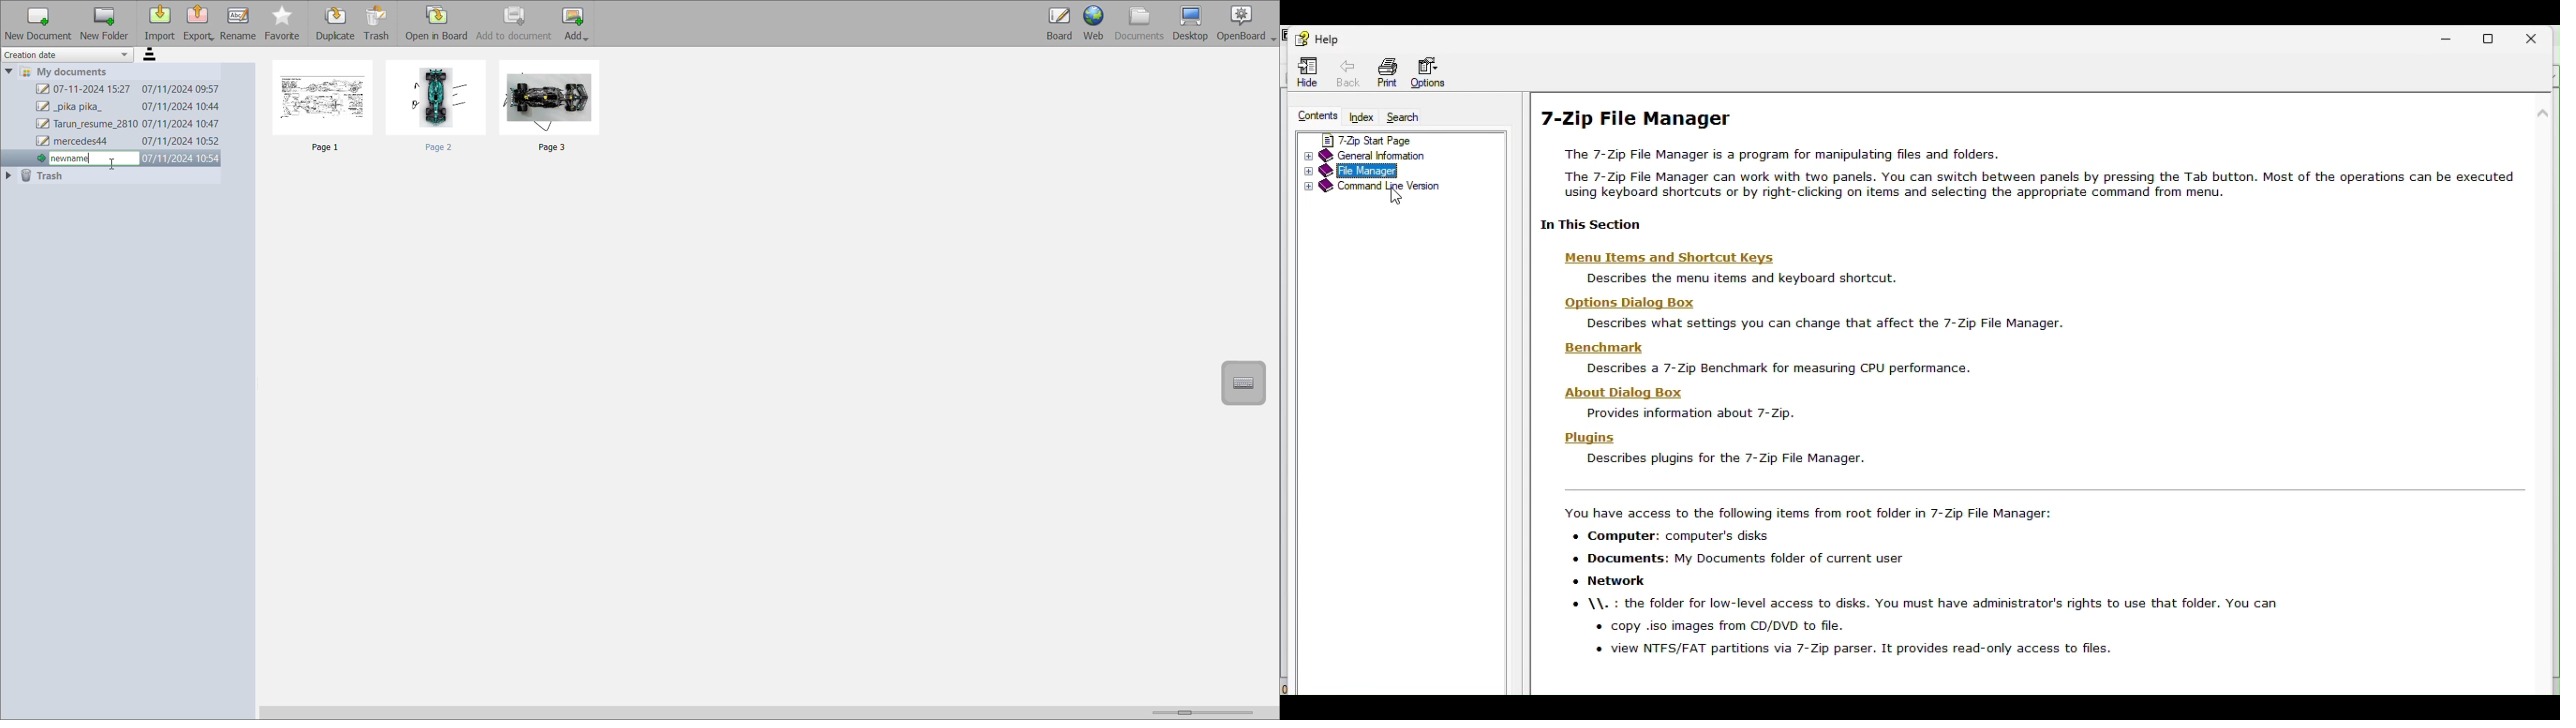 This screenshot has height=728, width=2576. I want to click on hide, so click(1308, 71).